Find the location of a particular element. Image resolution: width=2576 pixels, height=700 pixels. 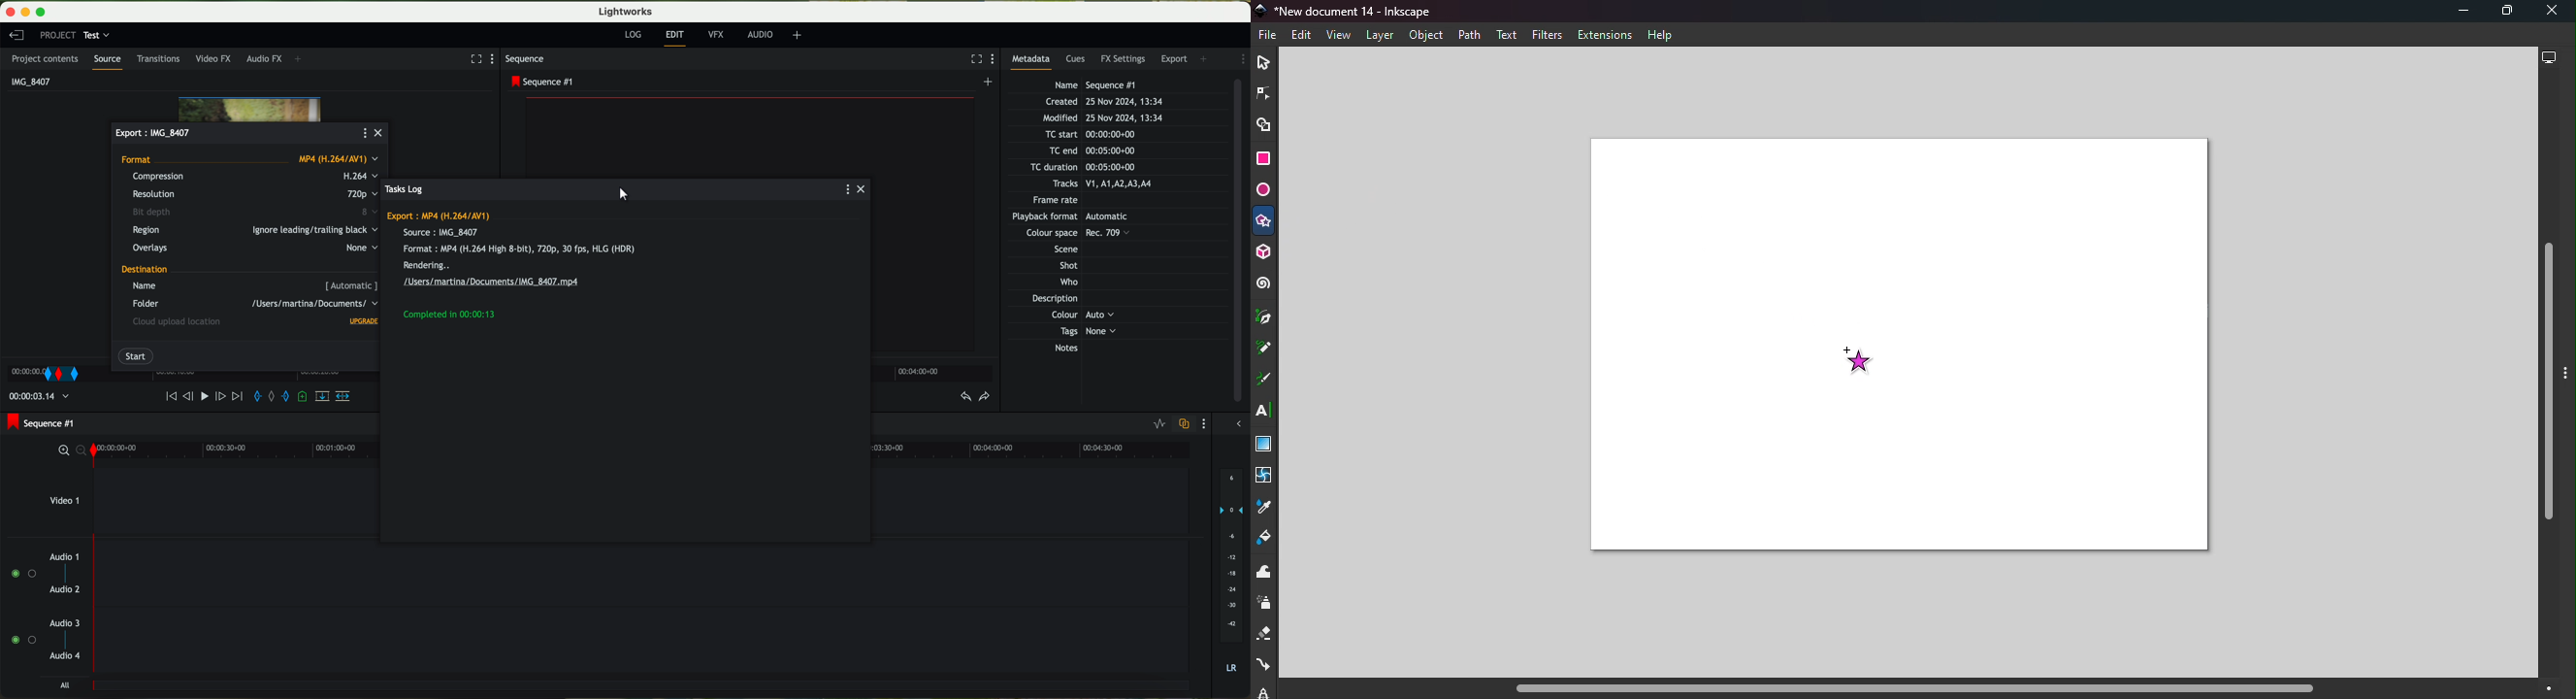

+ is located at coordinates (798, 37).